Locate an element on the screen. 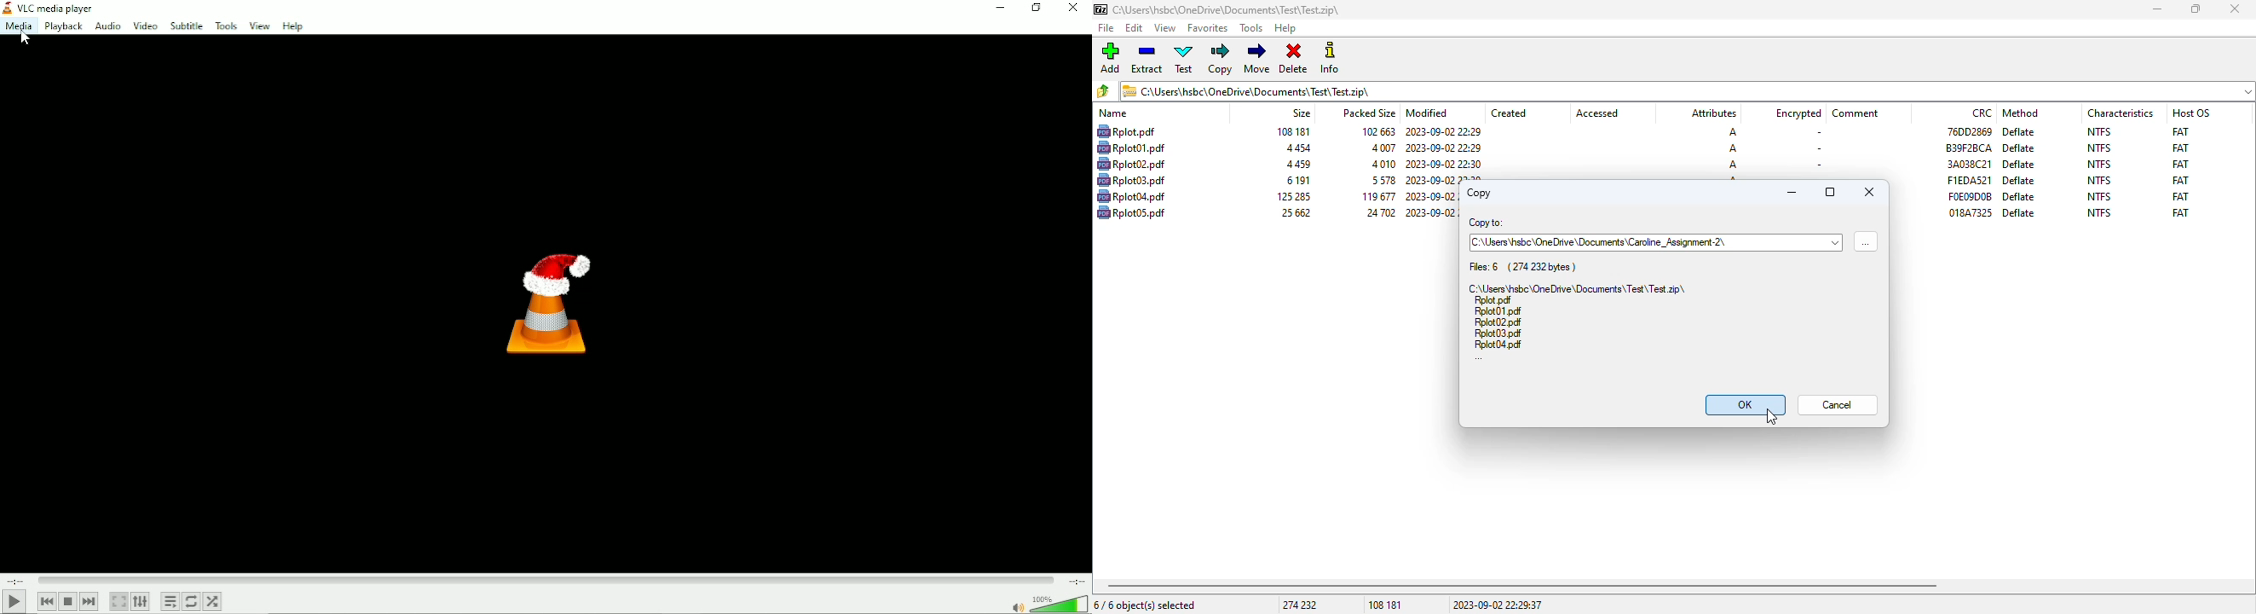 This screenshot has height=616, width=2268. copy is located at coordinates (1222, 59).